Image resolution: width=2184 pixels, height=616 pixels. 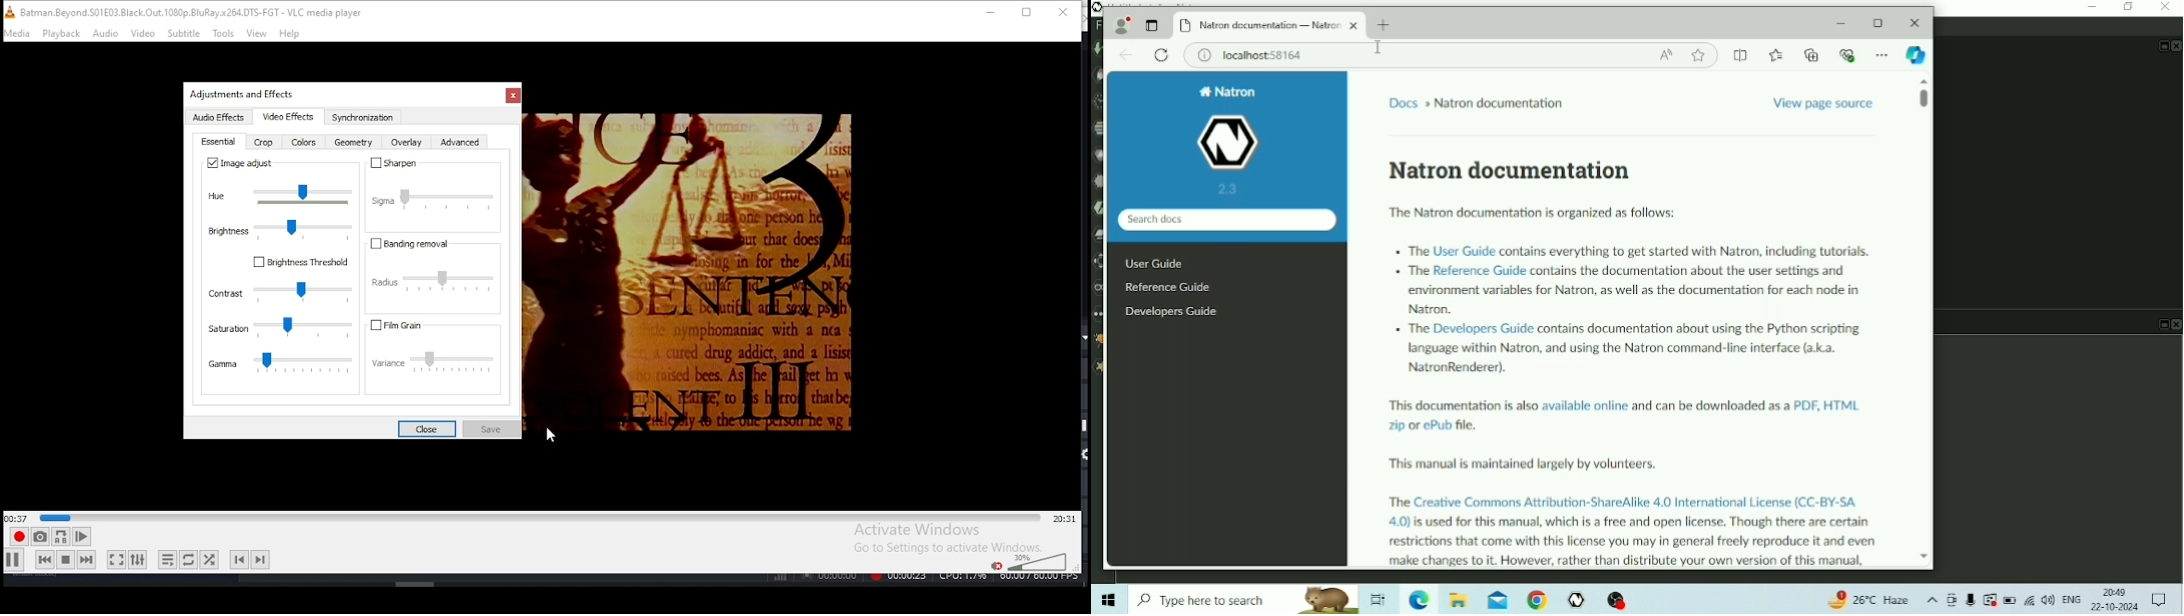 I want to click on stop, so click(x=65, y=559).